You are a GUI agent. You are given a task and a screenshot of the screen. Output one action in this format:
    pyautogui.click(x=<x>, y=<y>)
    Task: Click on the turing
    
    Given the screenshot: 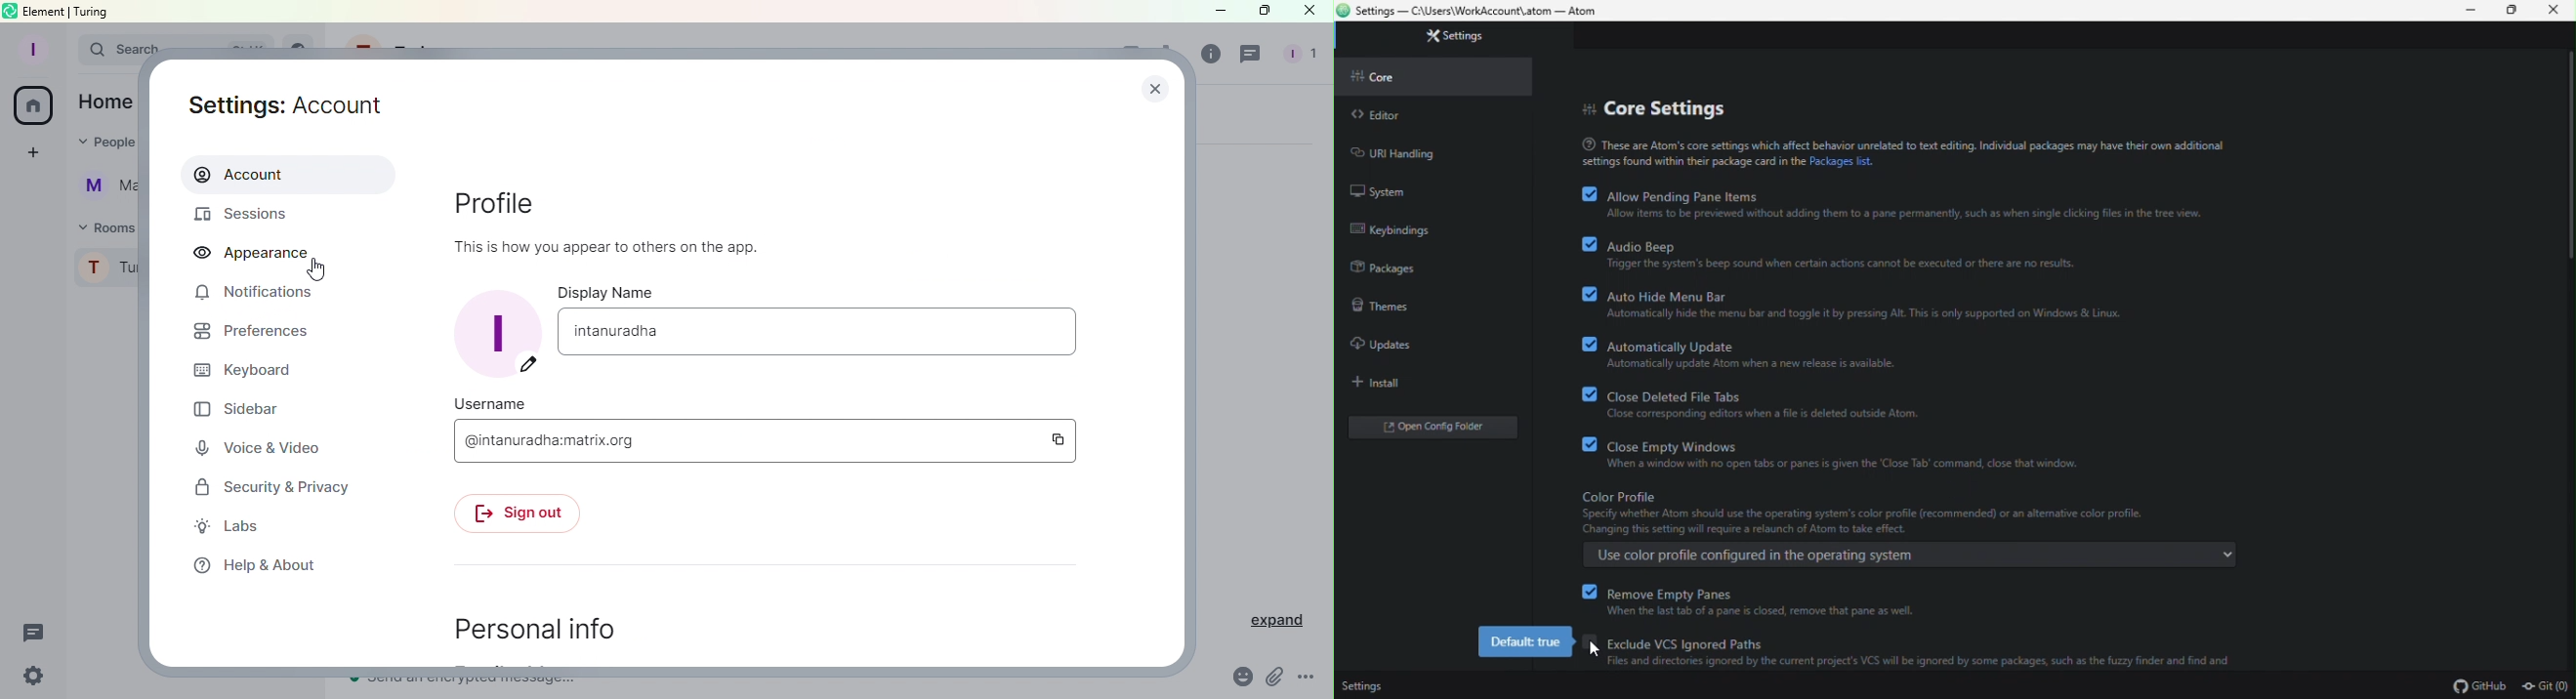 What is the action you would take?
    pyautogui.click(x=95, y=12)
    